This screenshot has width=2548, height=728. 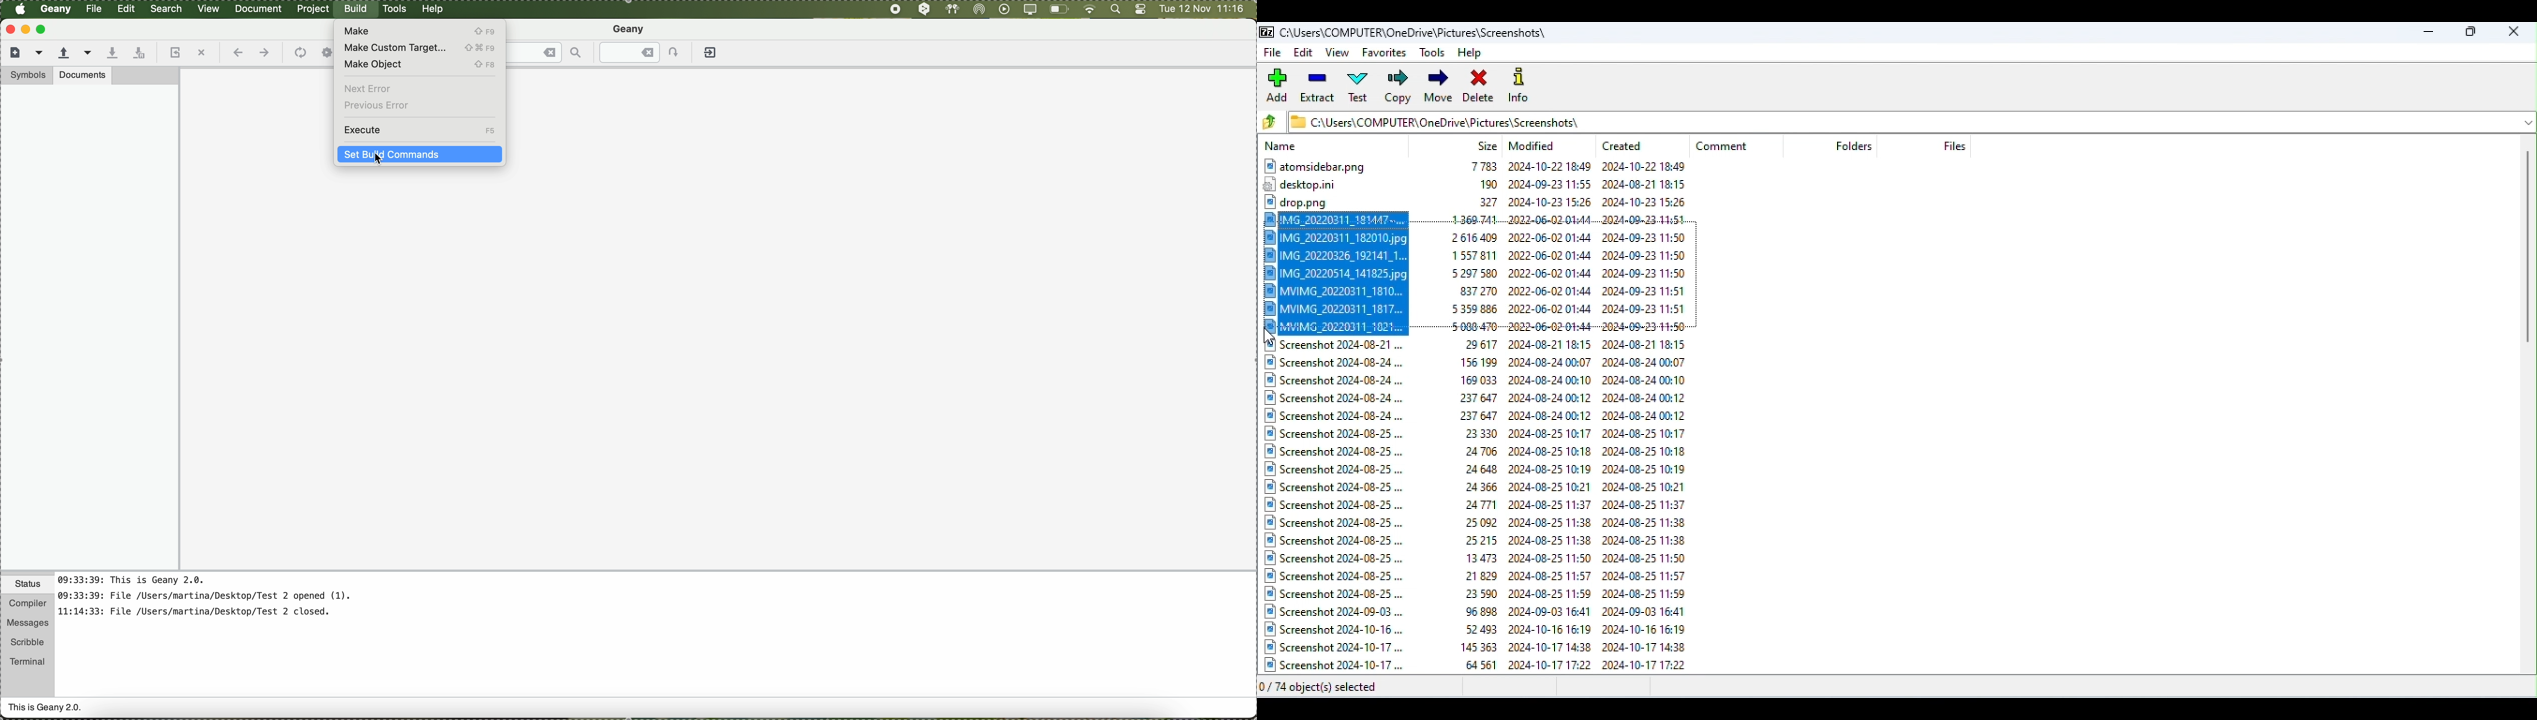 I want to click on edit, so click(x=126, y=7).